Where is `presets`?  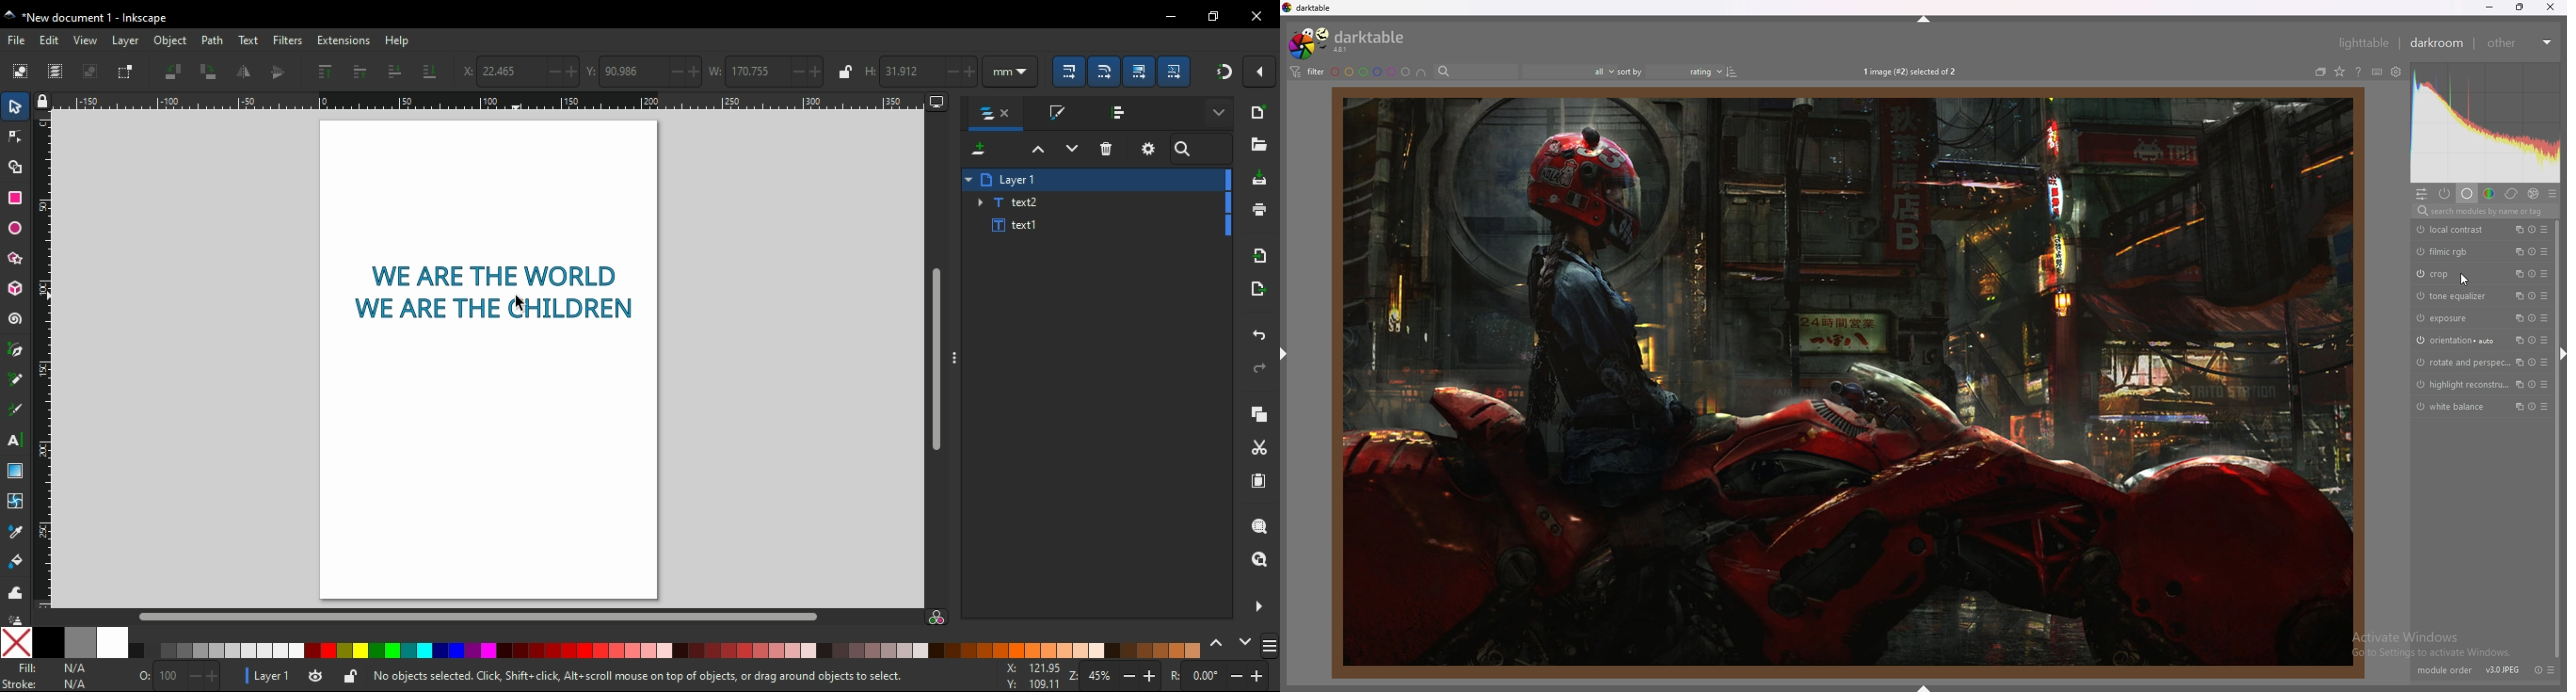 presets is located at coordinates (2545, 229).